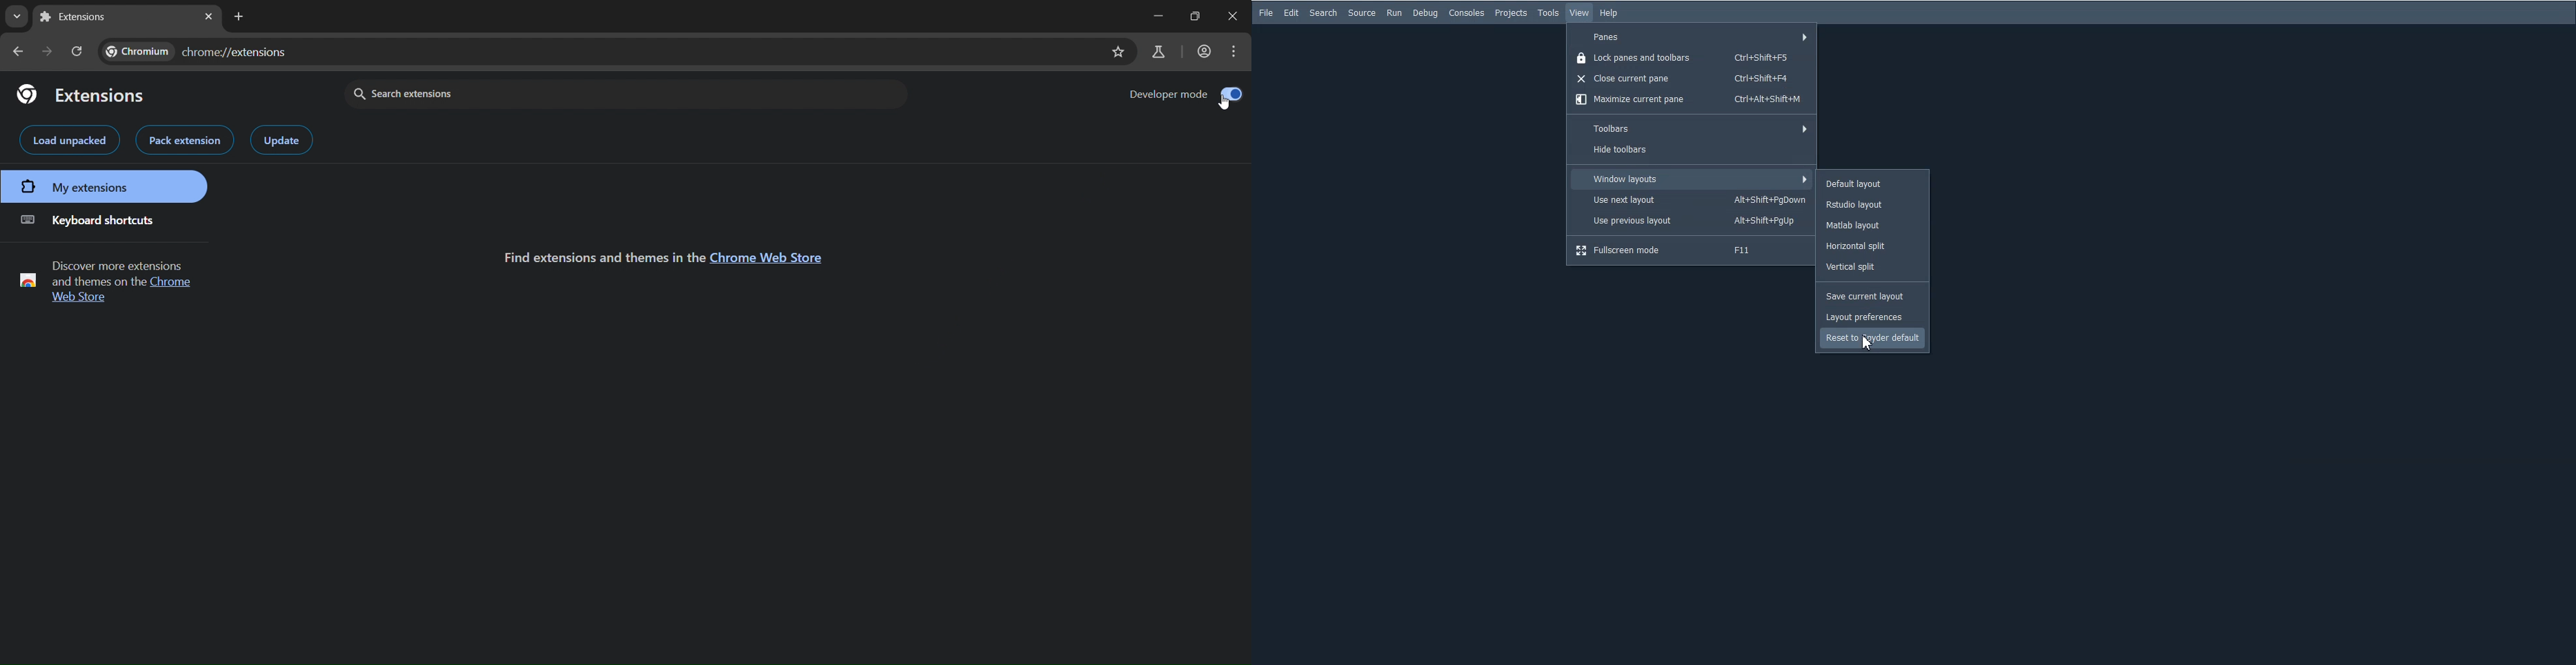 This screenshot has height=672, width=2576. I want to click on cursor, so click(1867, 344).